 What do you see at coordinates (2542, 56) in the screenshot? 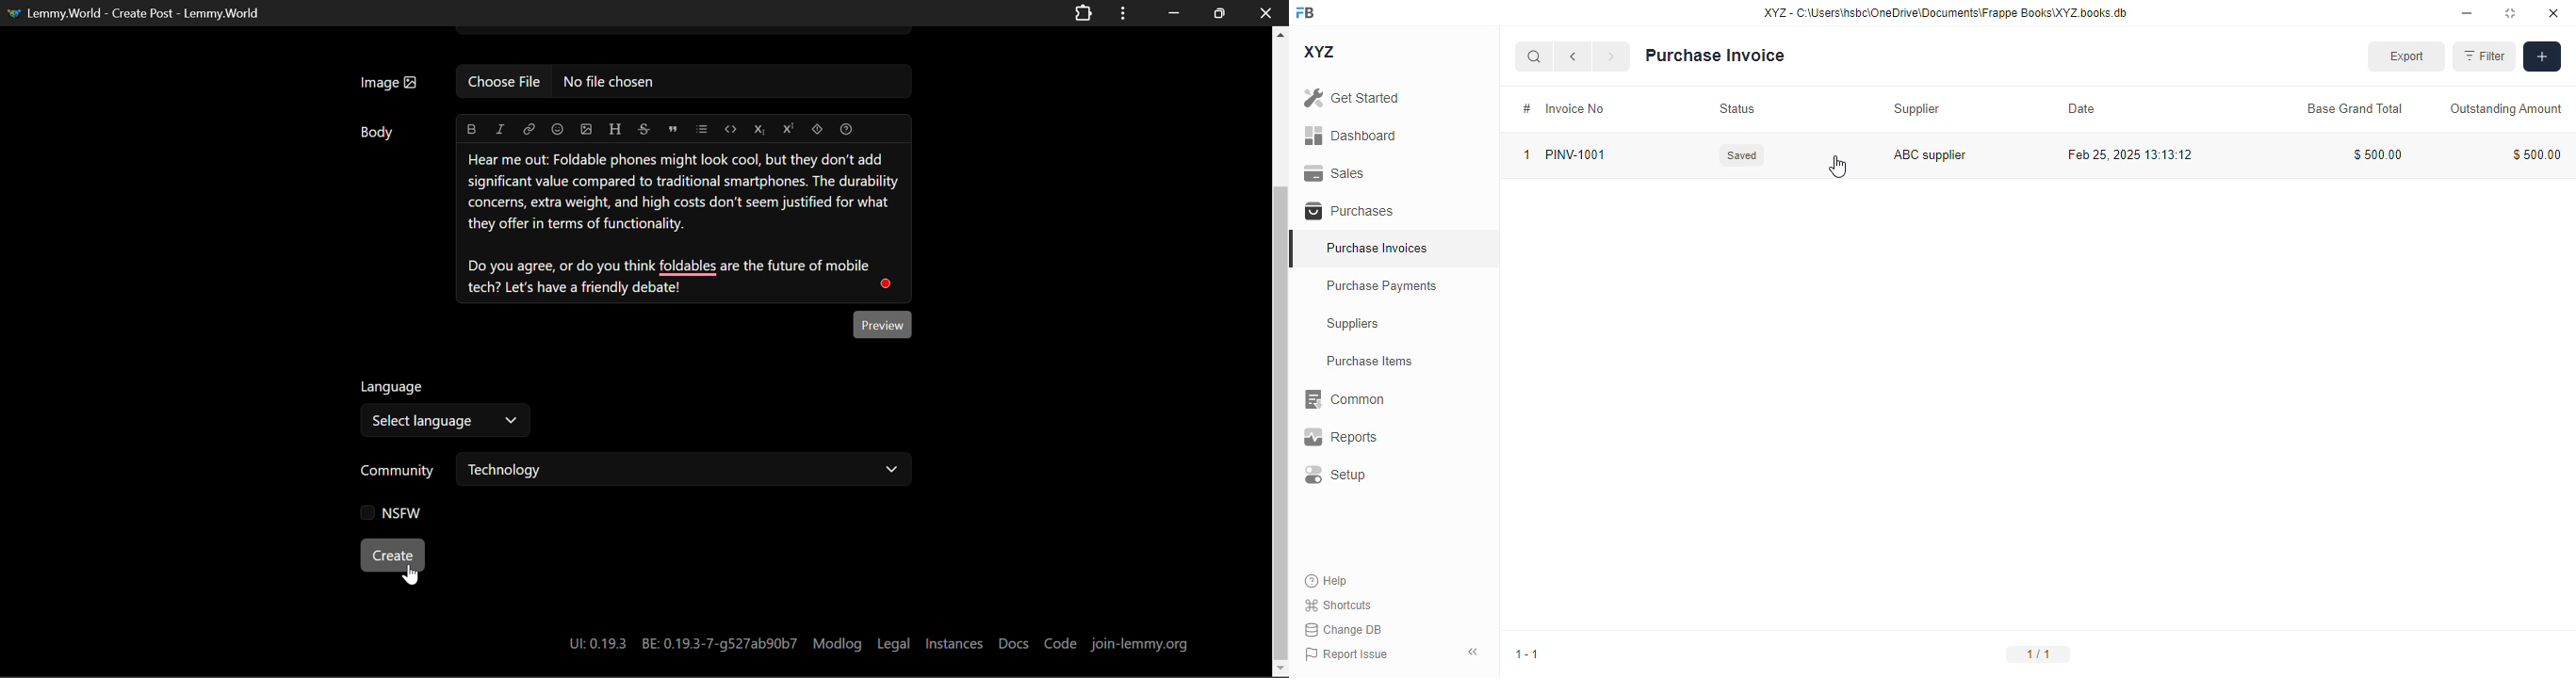
I see `add` at bounding box center [2542, 56].